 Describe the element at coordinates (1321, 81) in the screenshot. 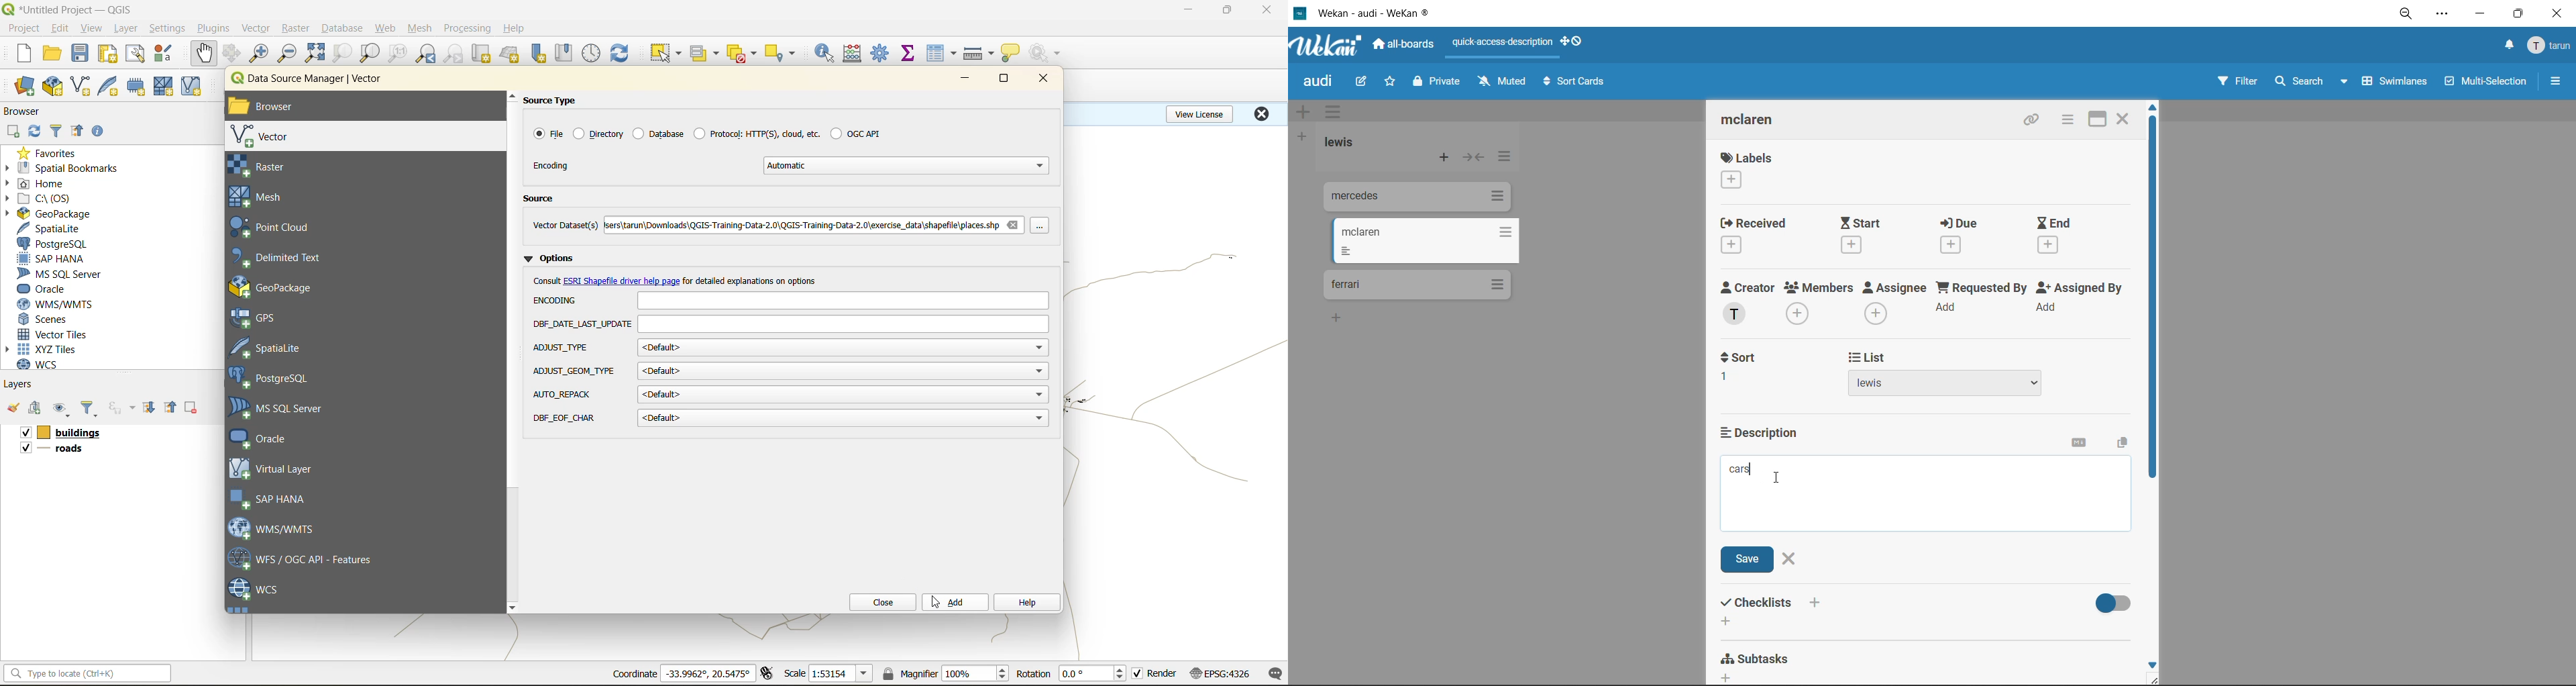

I see `board title` at that location.